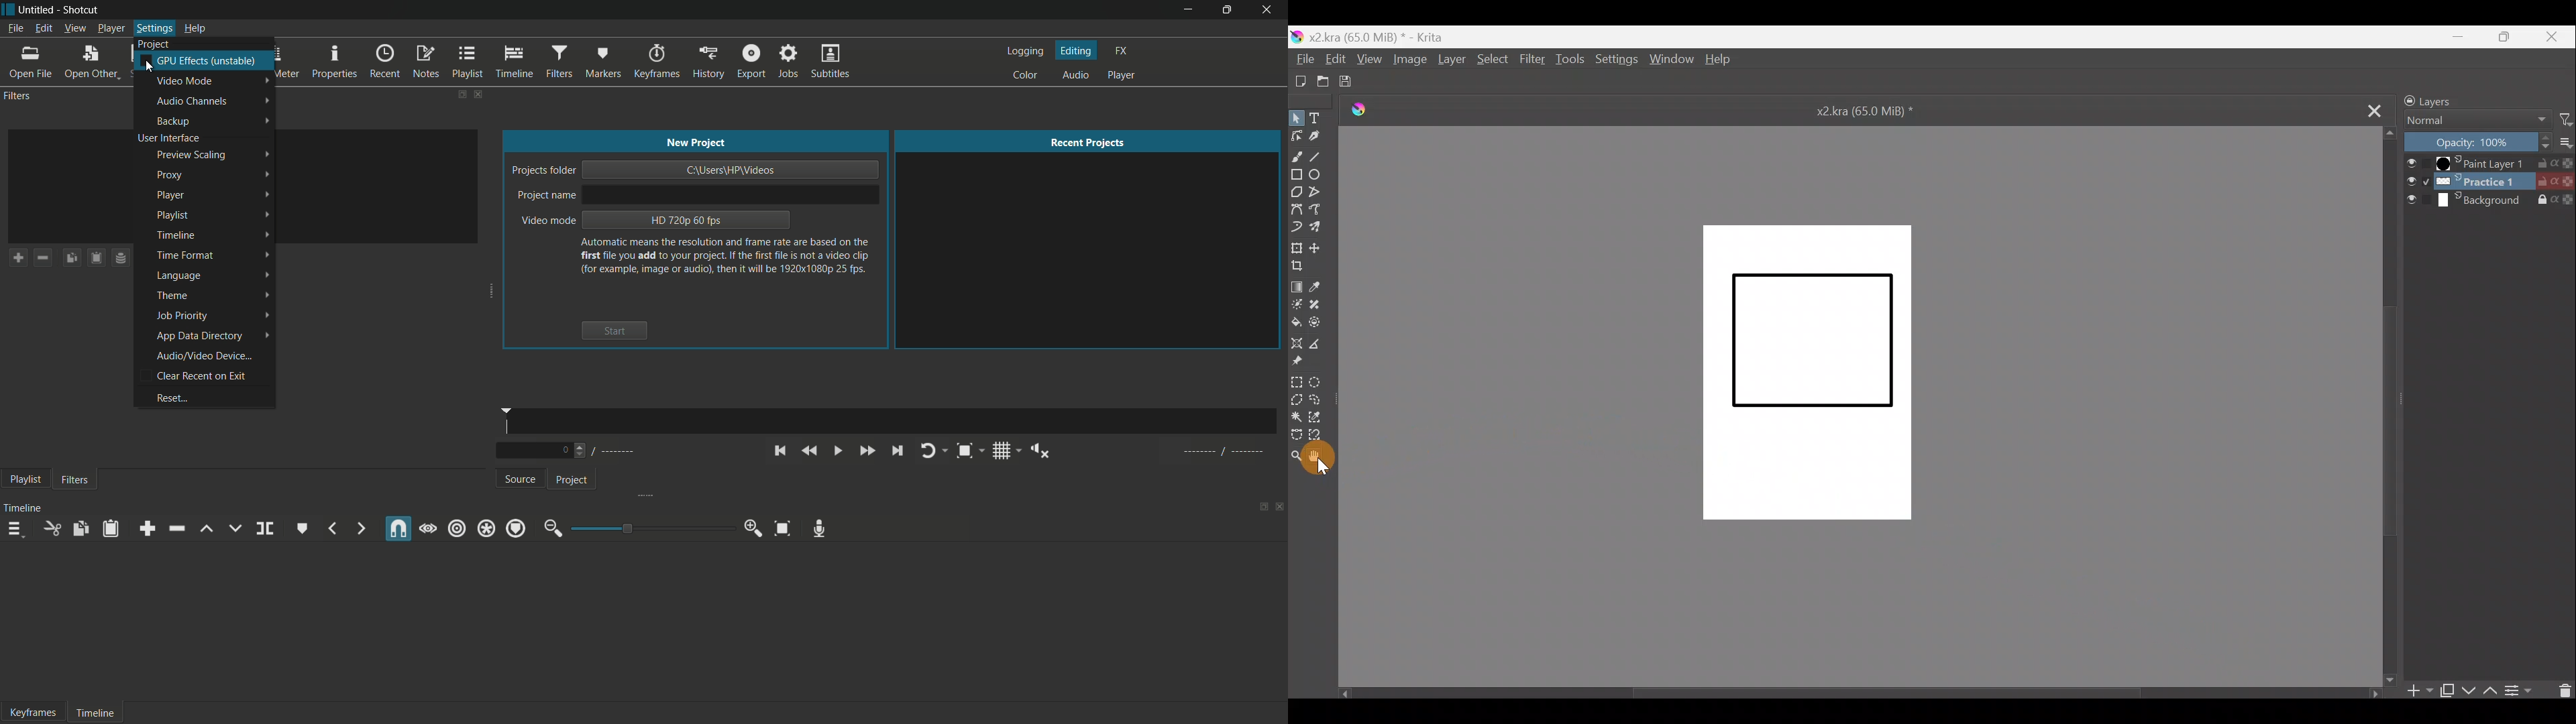  I want to click on Assistant tool, so click(1297, 342).